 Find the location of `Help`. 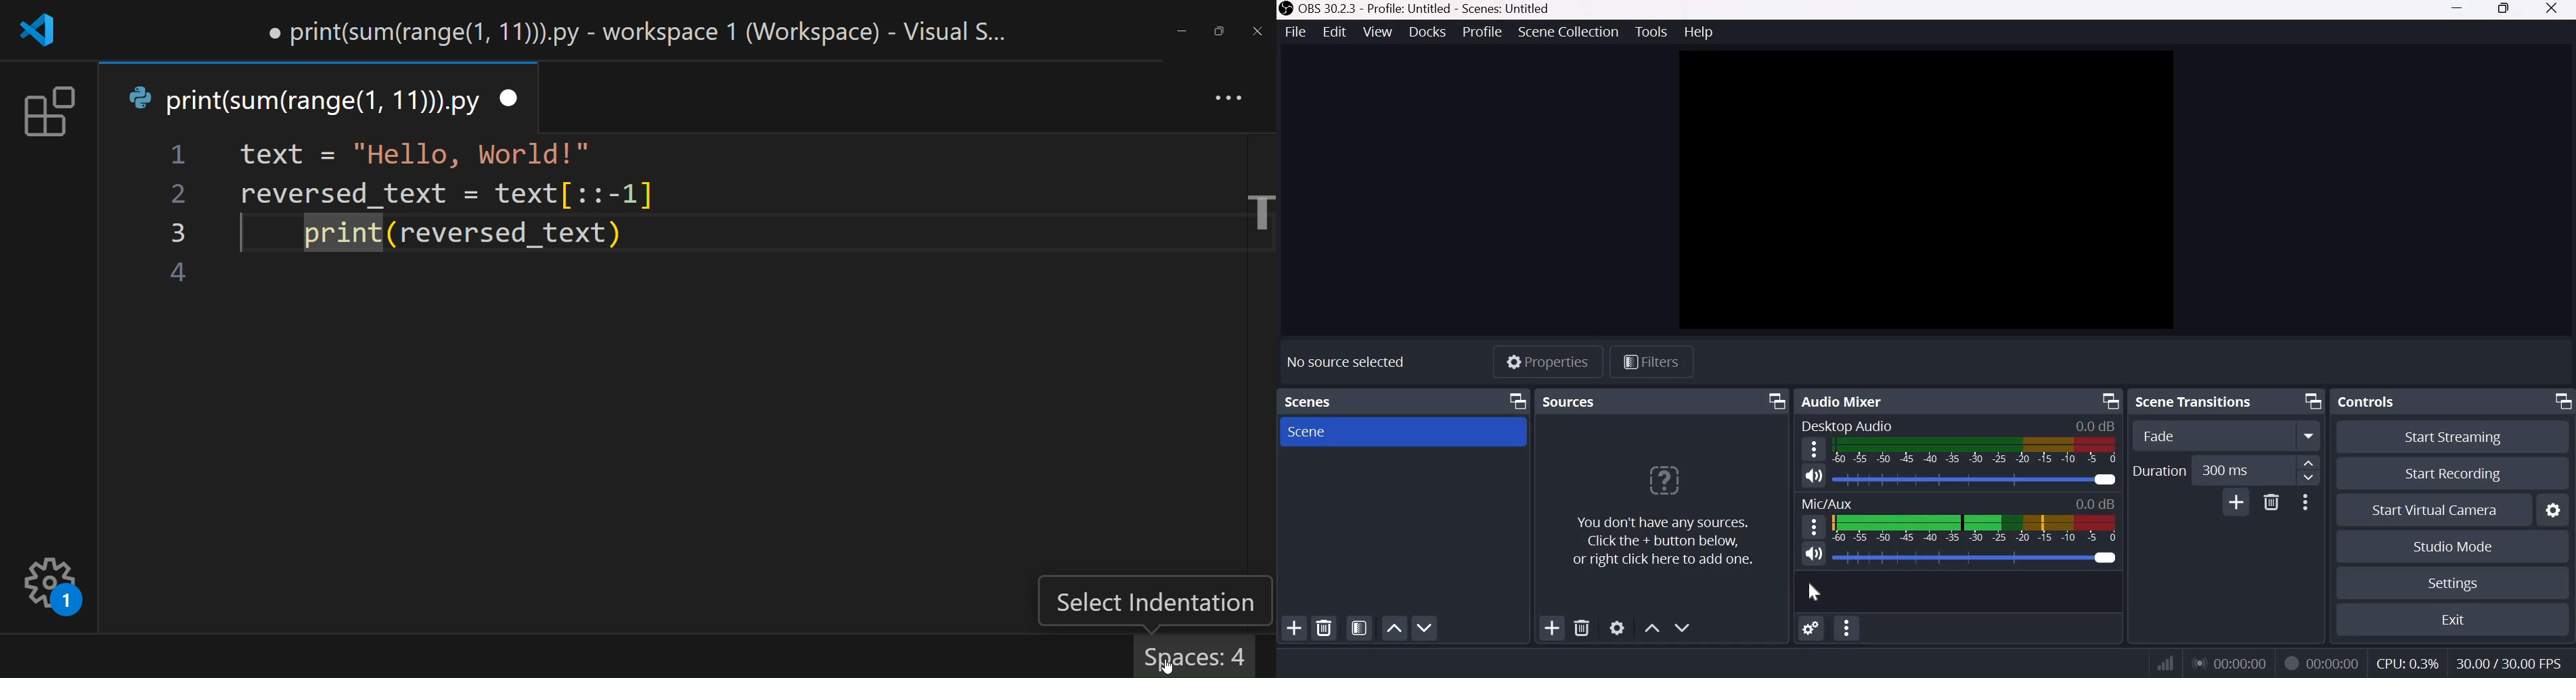

Help is located at coordinates (1700, 31).